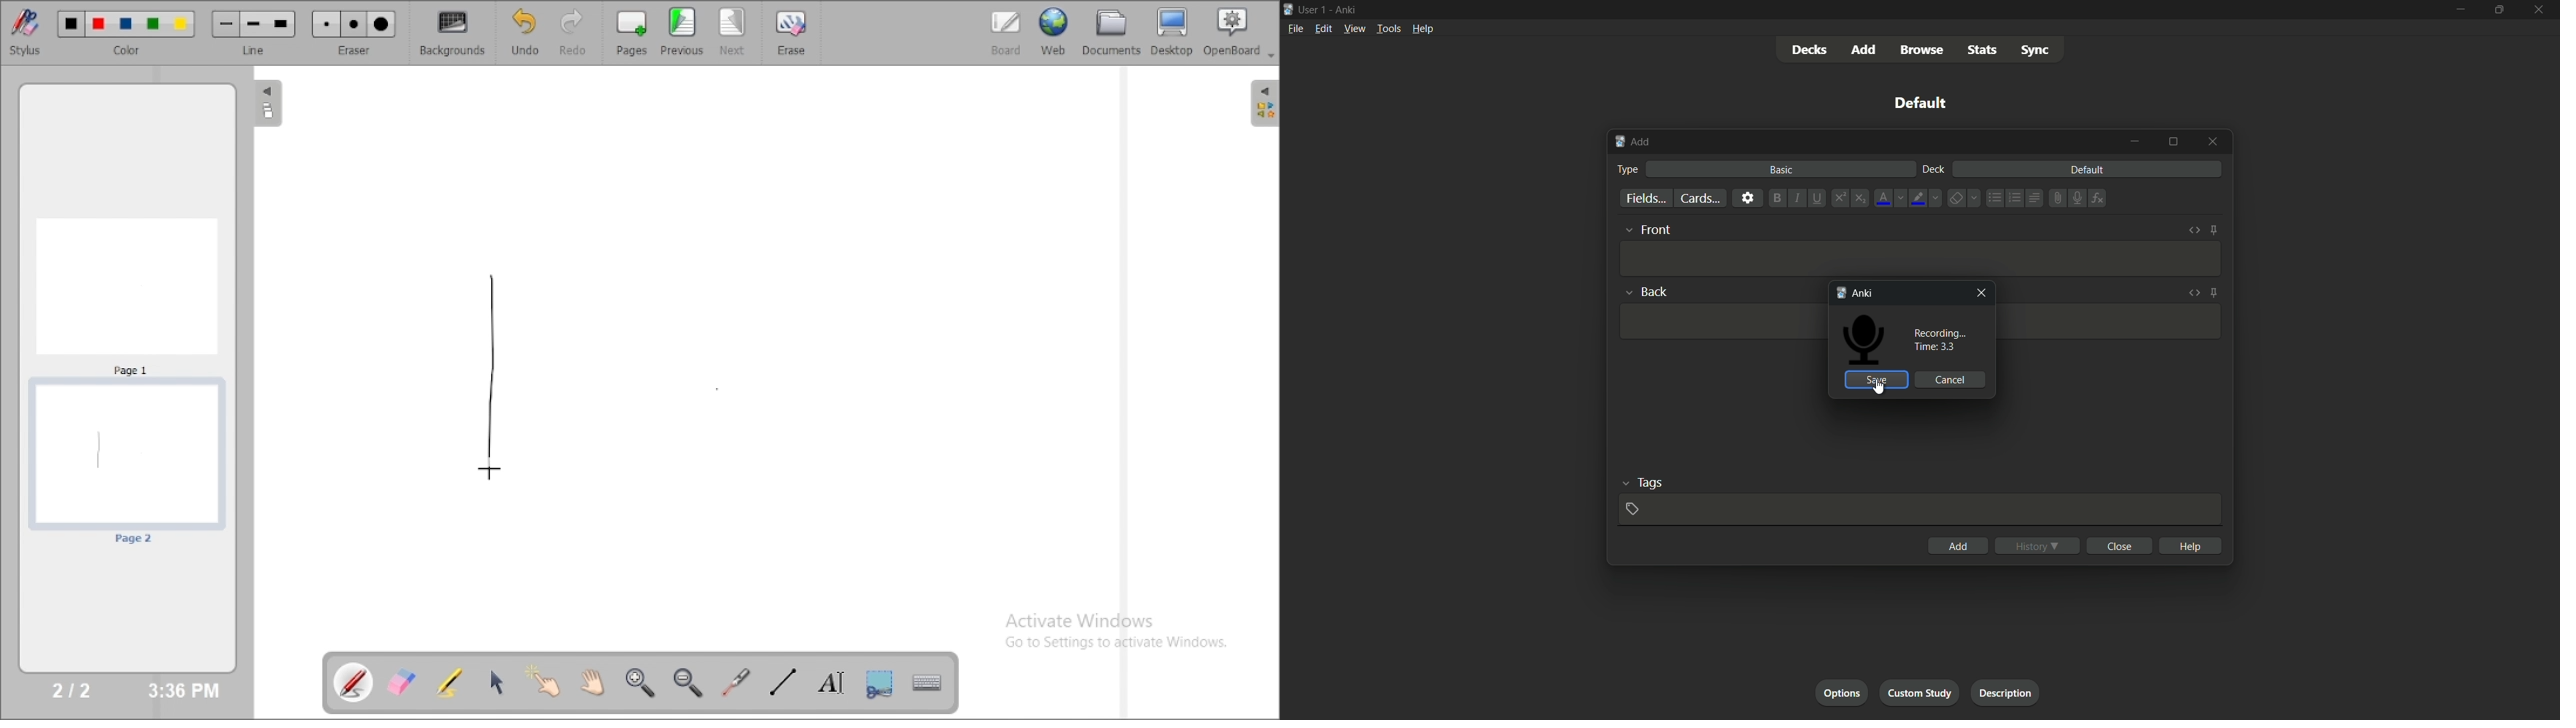 This screenshot has height=728, width=2576. Describe the element at coordinates (831, 683) in the screenshot. I see `write text` at that location.